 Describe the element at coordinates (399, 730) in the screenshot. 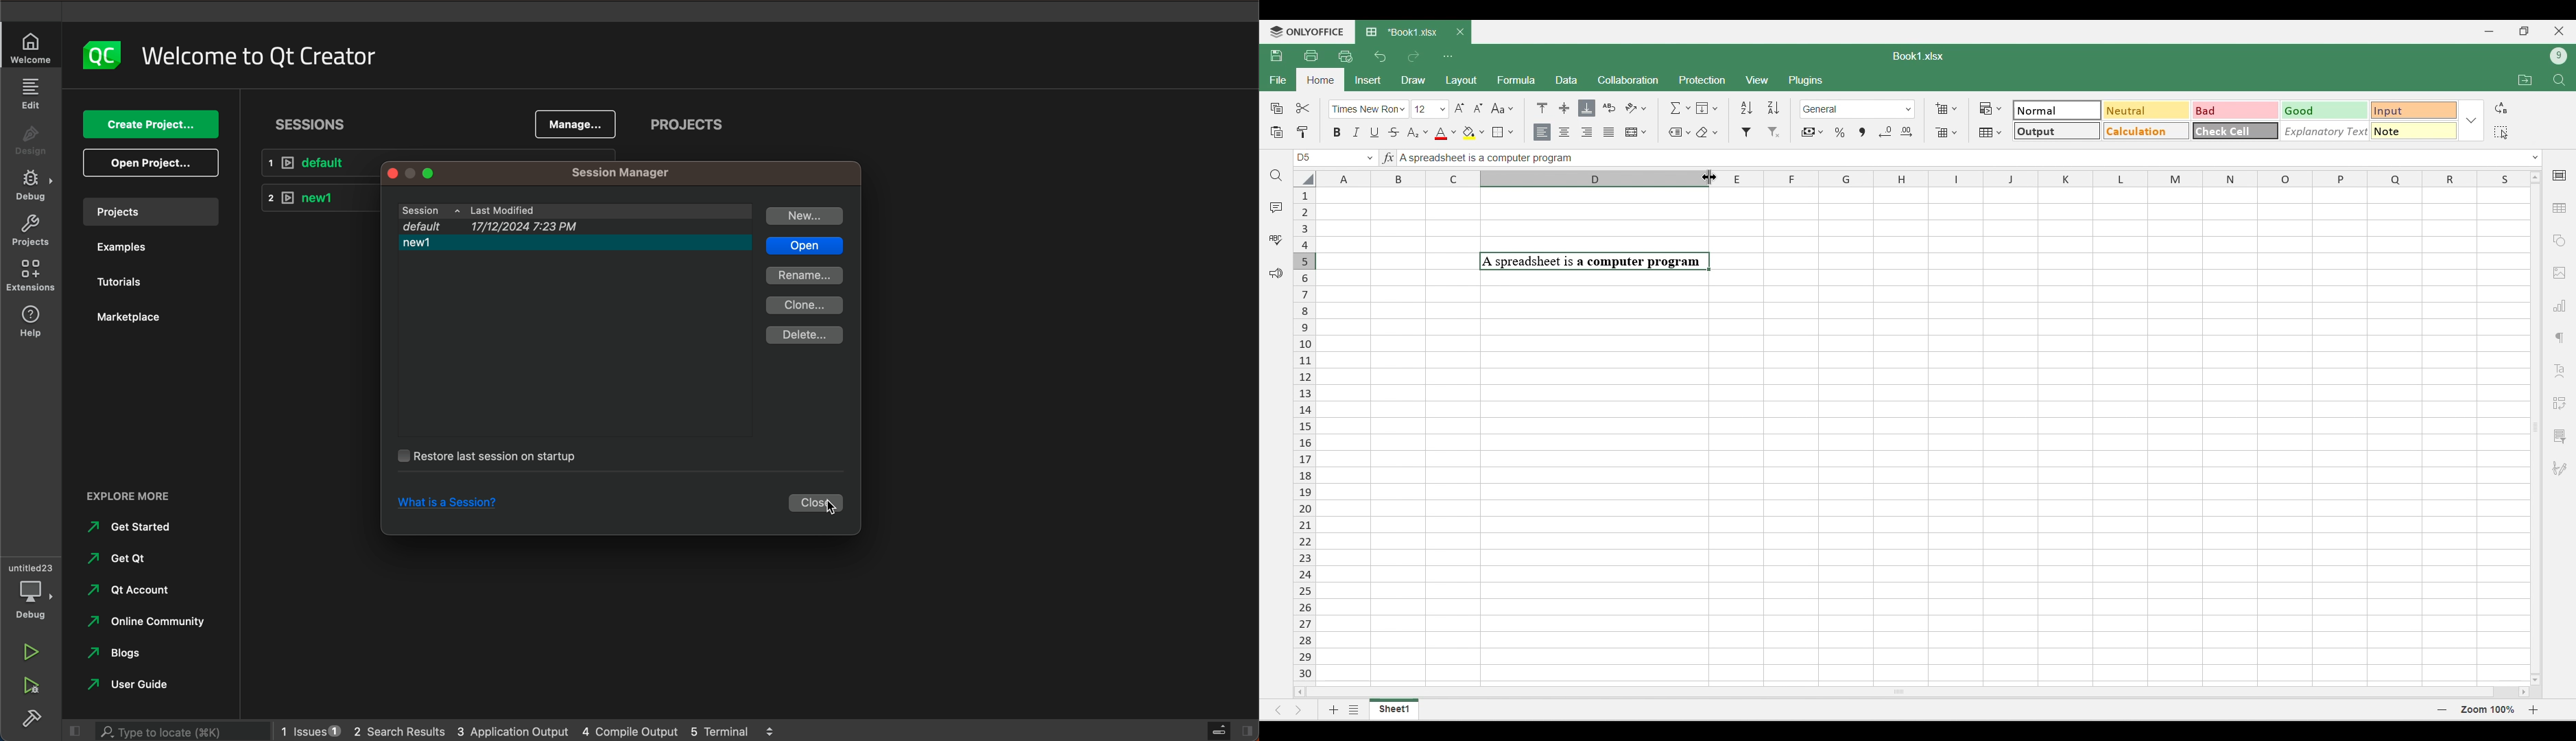

I see `search results` at that location.